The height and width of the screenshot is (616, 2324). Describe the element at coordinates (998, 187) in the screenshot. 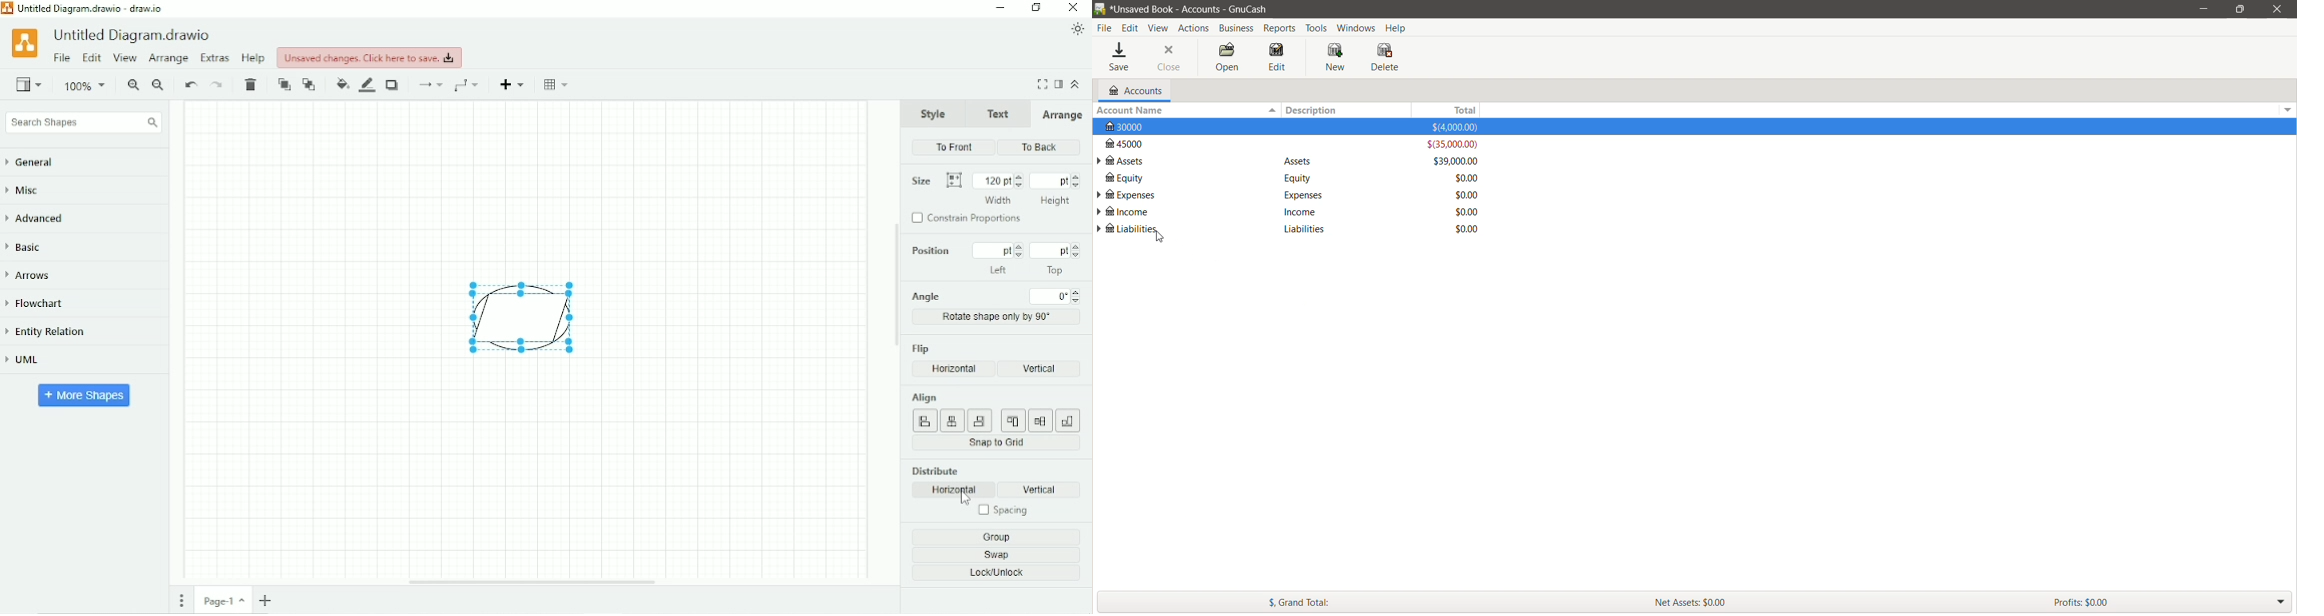

I see `Width` at that location.